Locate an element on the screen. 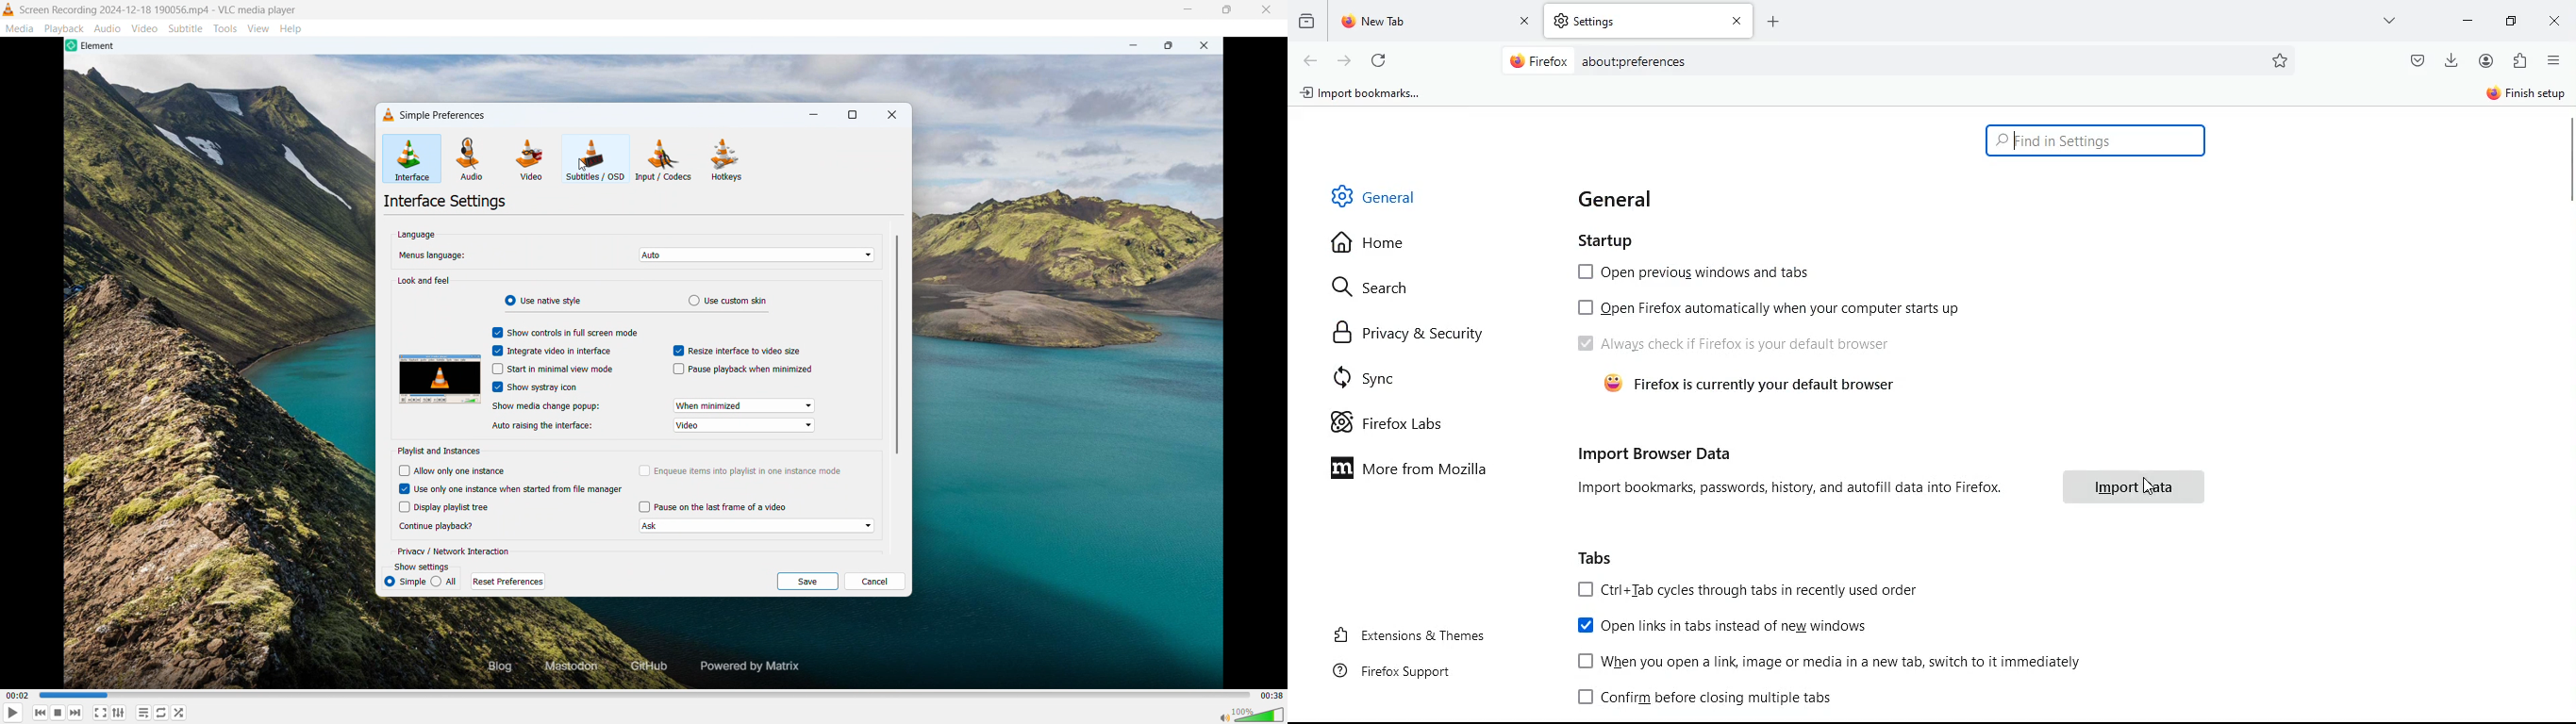 The height and width of the screenshot is (728, 2576). open firefox automatically when your computer start up is located at coordinates (1770, 306).